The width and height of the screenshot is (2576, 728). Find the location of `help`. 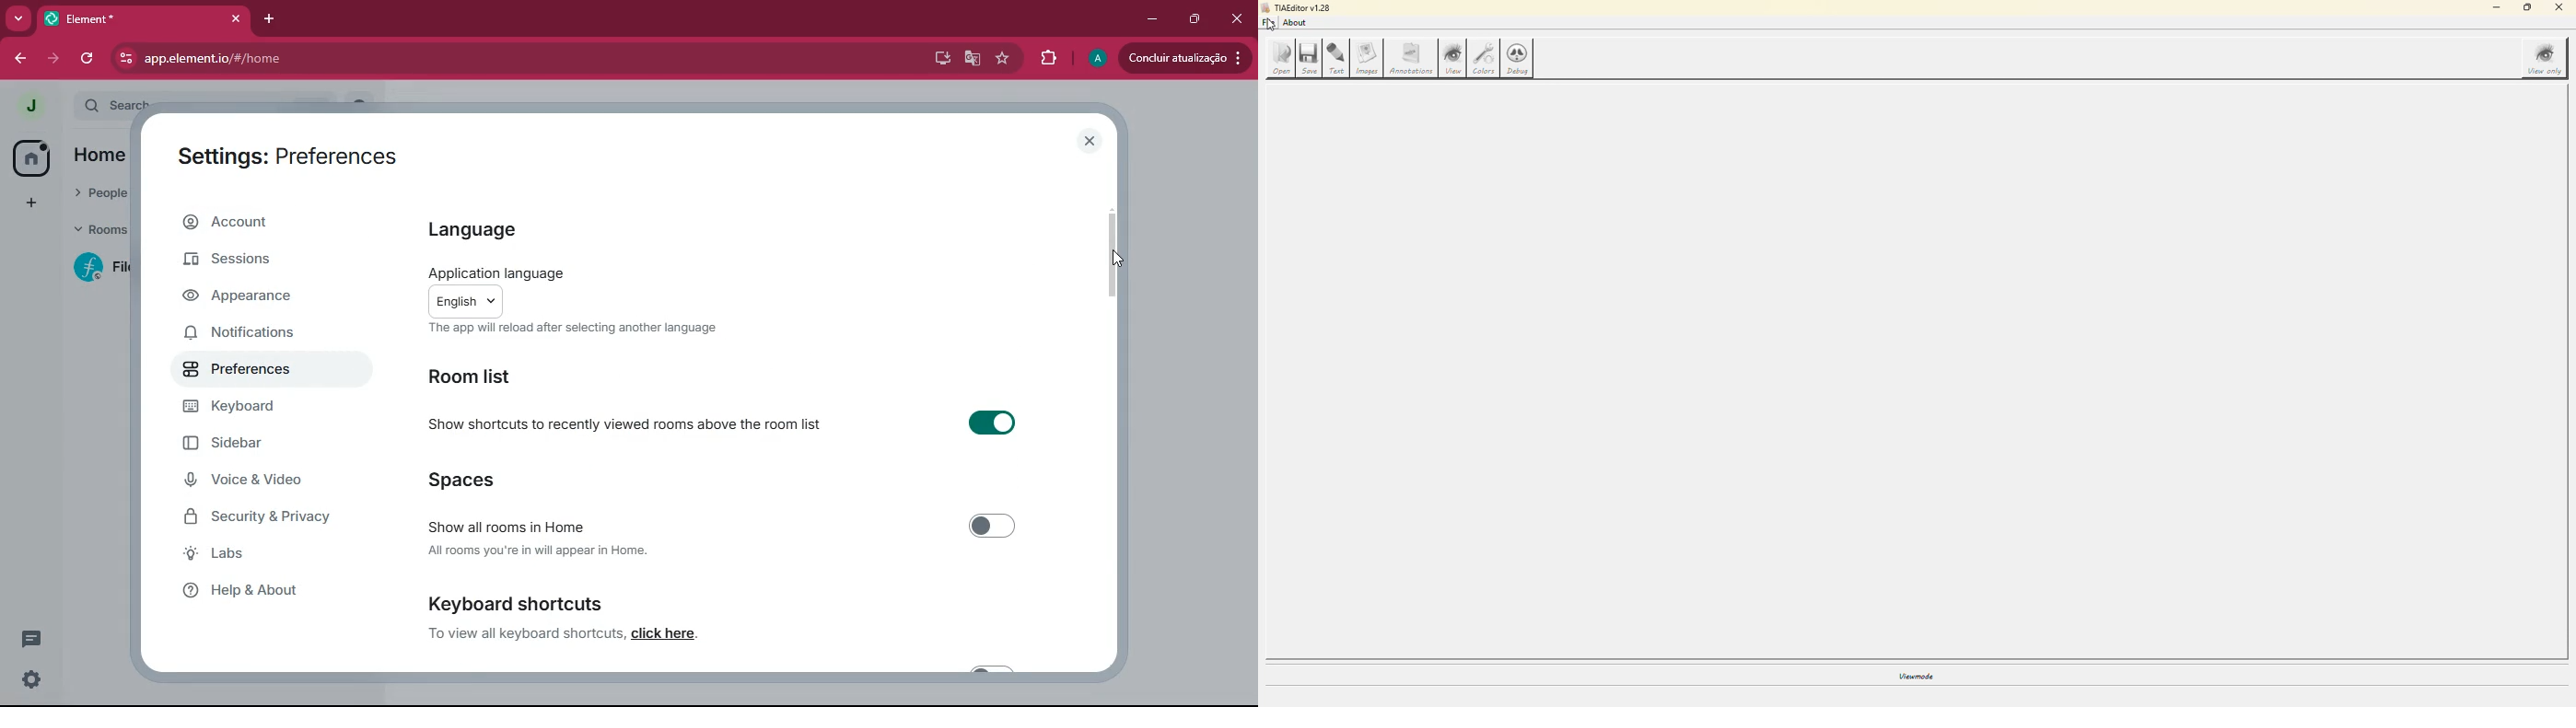

help is located at coordinates (266, 596).